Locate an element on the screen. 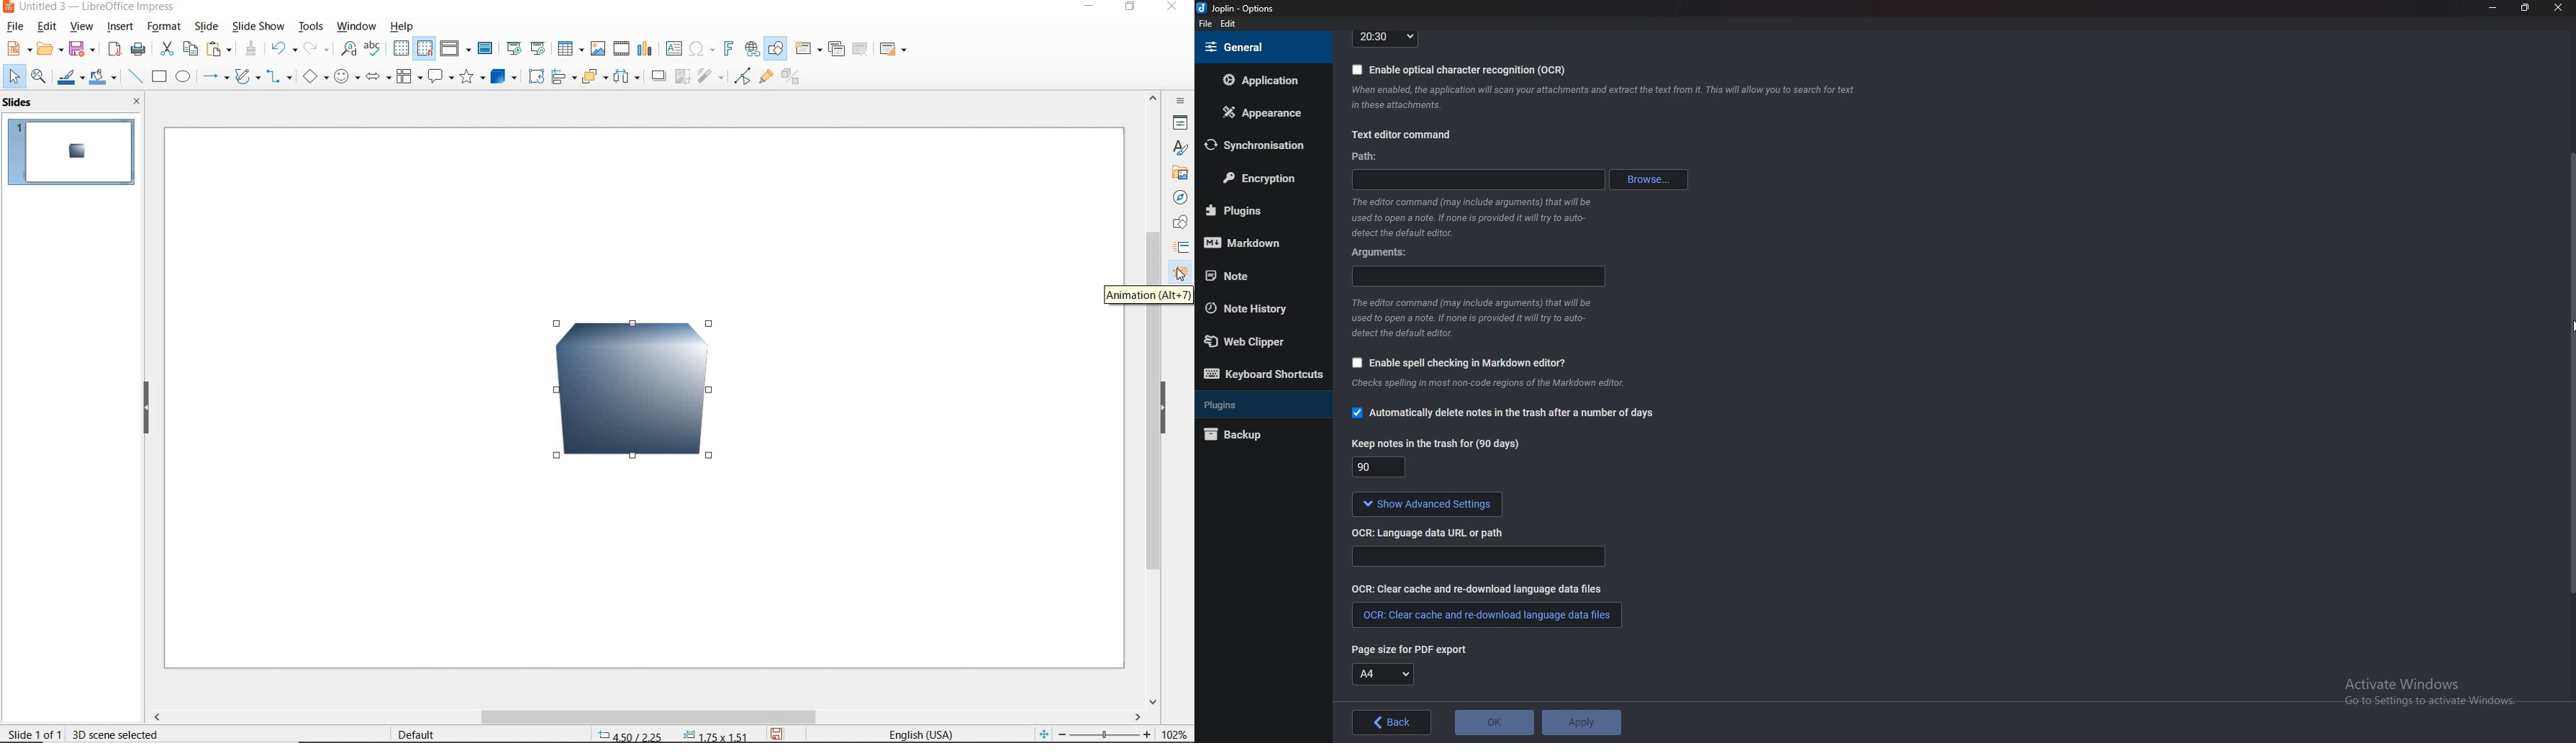  plugins is located at coordinates (1259, 404).